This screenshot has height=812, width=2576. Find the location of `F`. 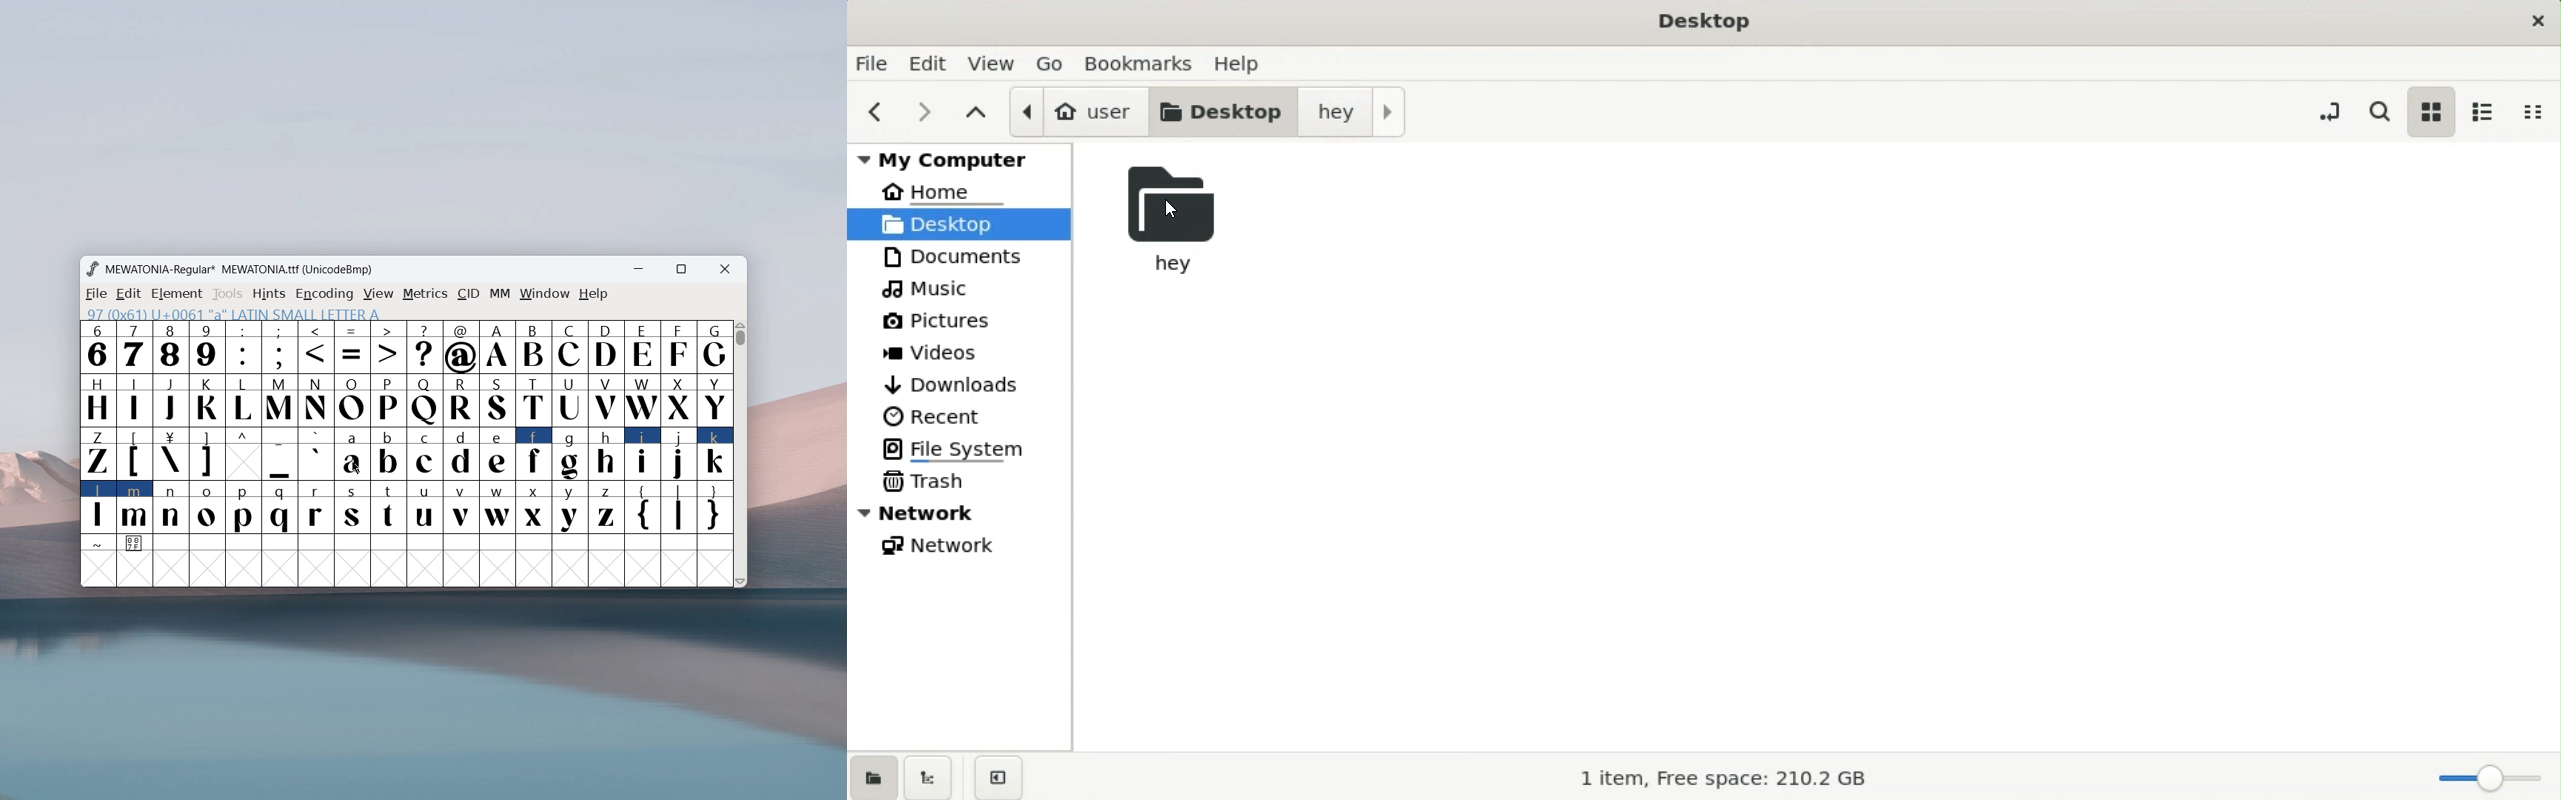

F is located at coordinates (678, 346).